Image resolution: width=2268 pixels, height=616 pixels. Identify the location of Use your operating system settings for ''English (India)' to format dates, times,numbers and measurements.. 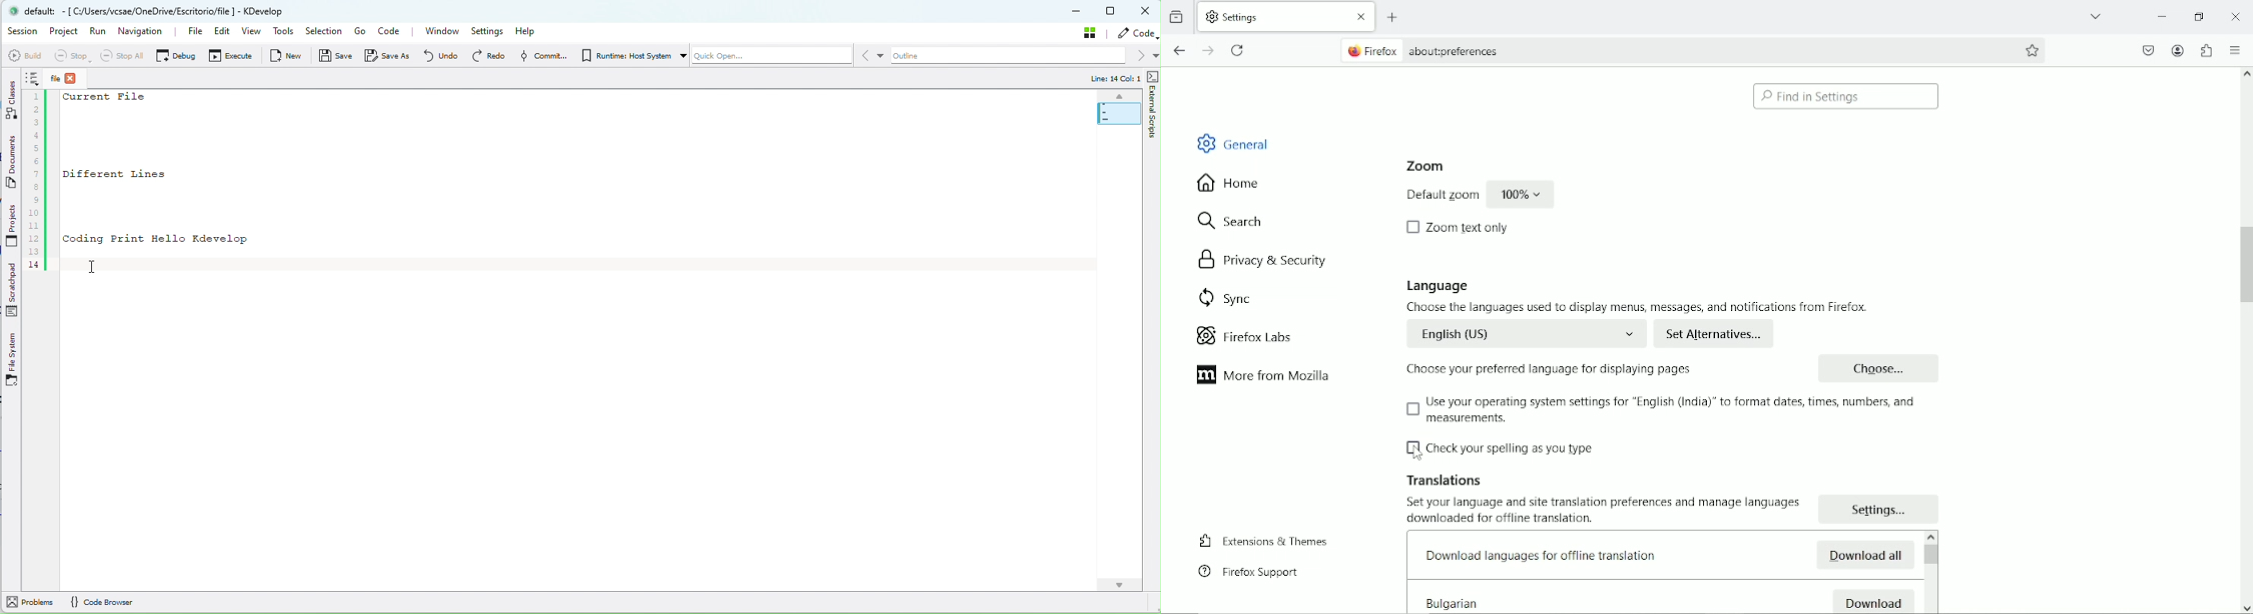
(1660, 410).